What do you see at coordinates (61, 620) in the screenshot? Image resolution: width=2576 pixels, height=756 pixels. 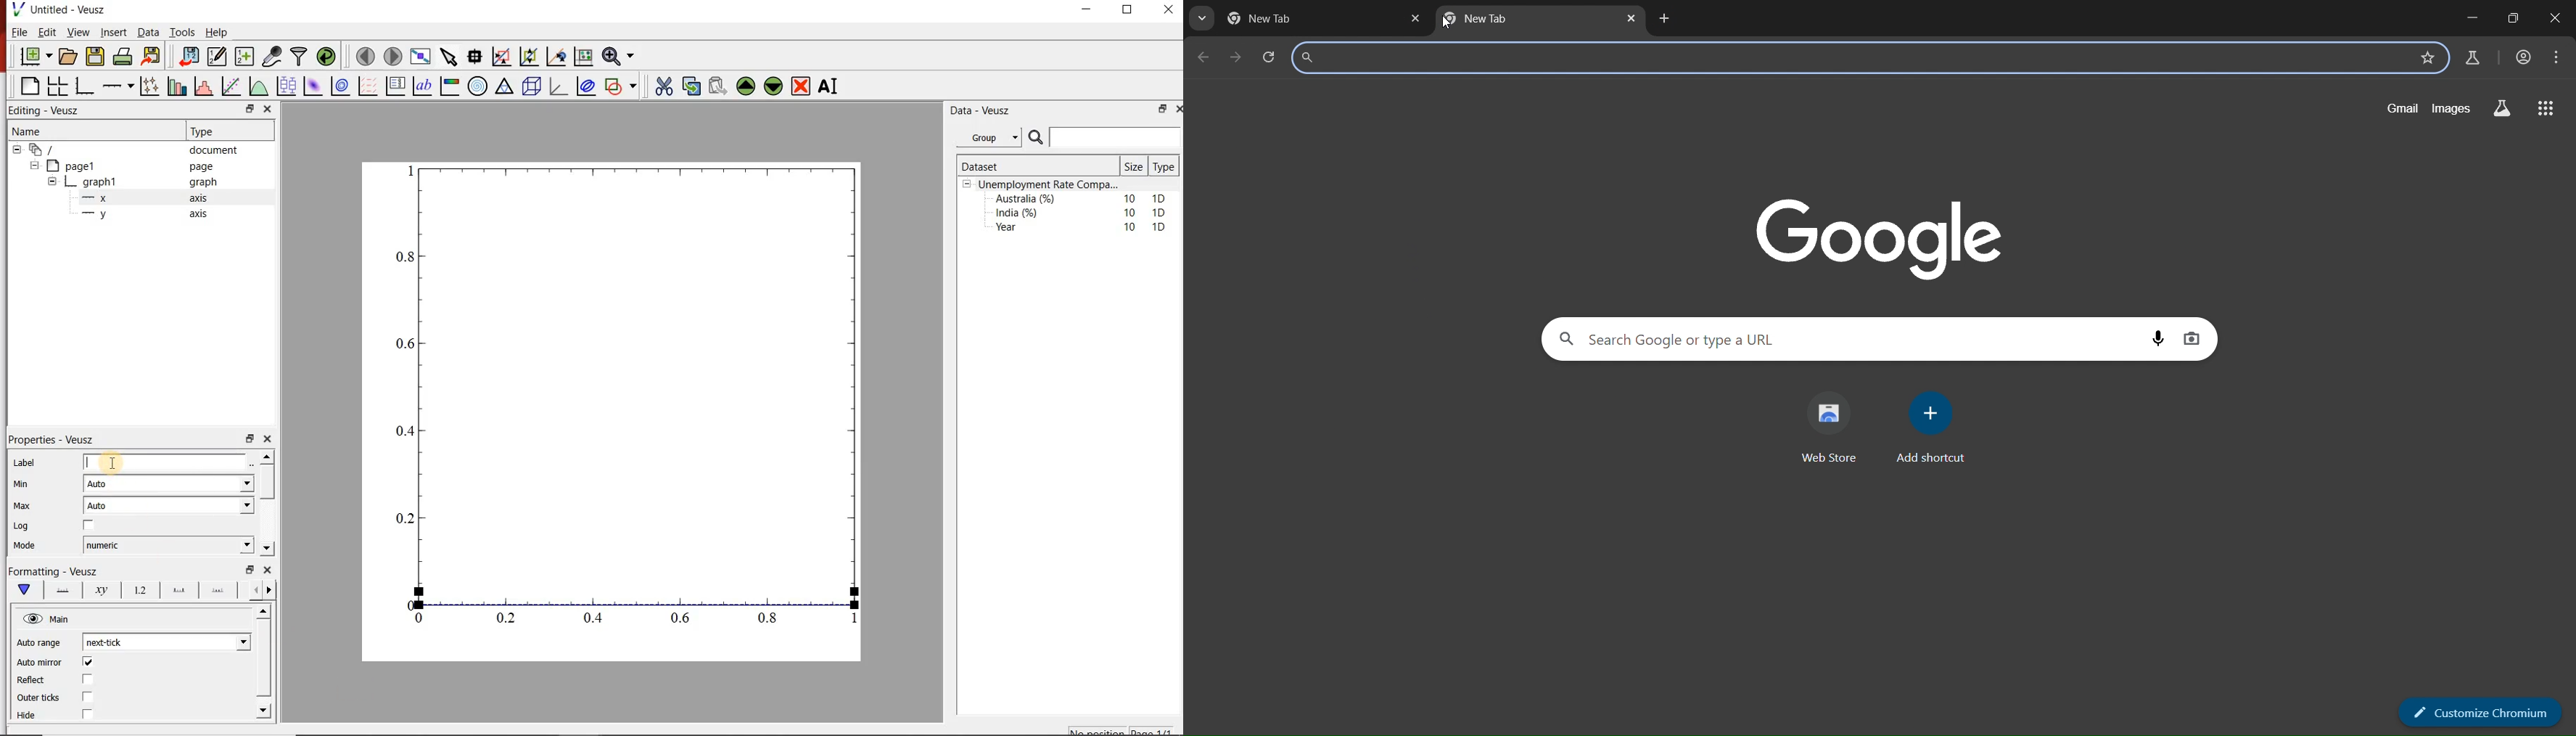 I see `Main` at bounding box center [61, 620].